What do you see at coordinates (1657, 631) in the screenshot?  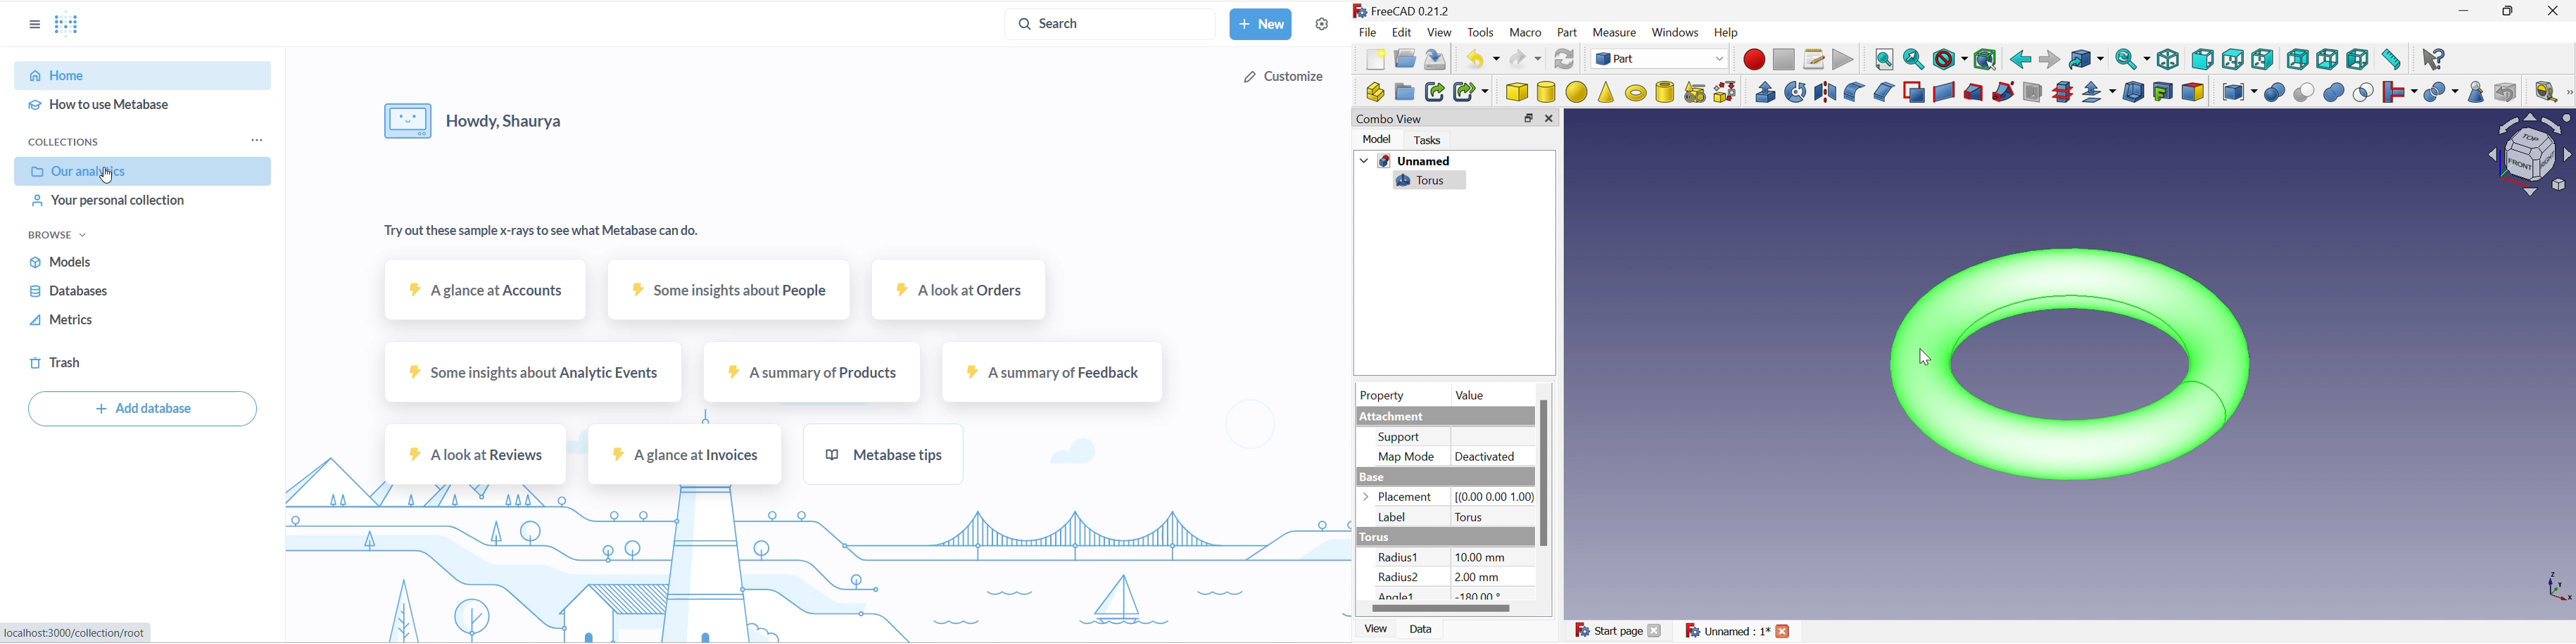 I see `Close` at bounding box center [1657, 631].